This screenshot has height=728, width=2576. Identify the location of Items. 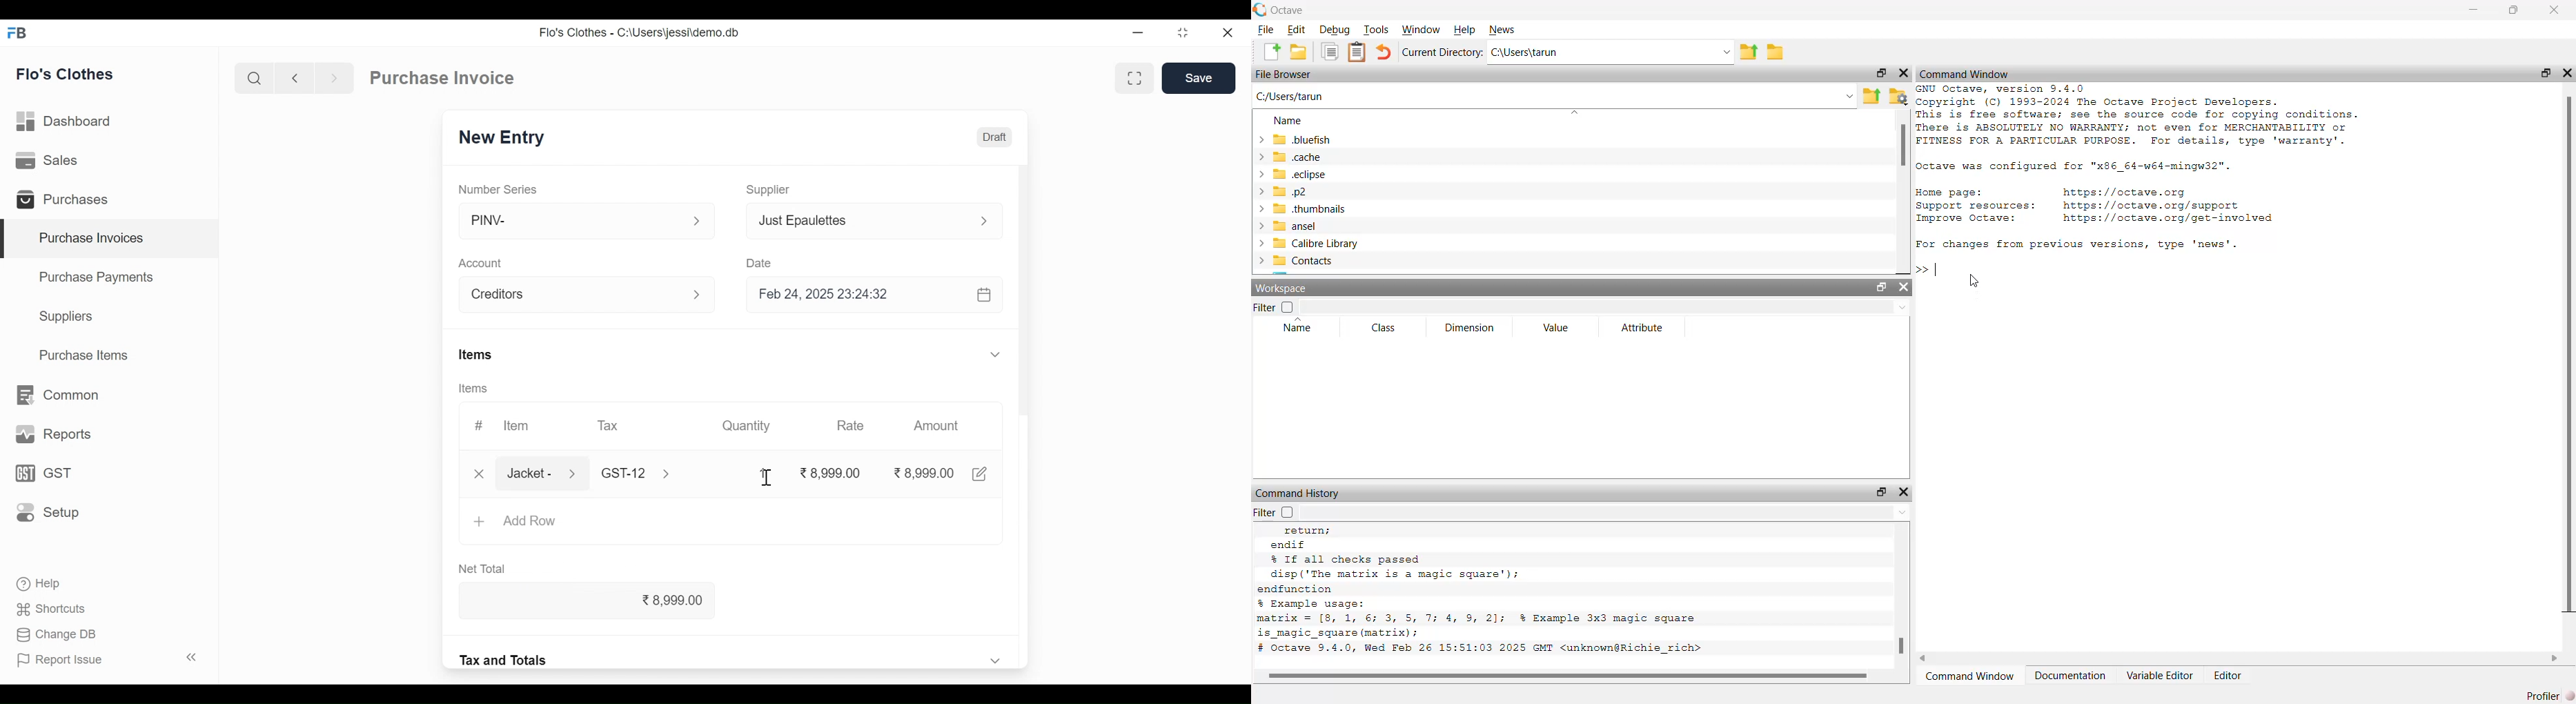
(475, 354).